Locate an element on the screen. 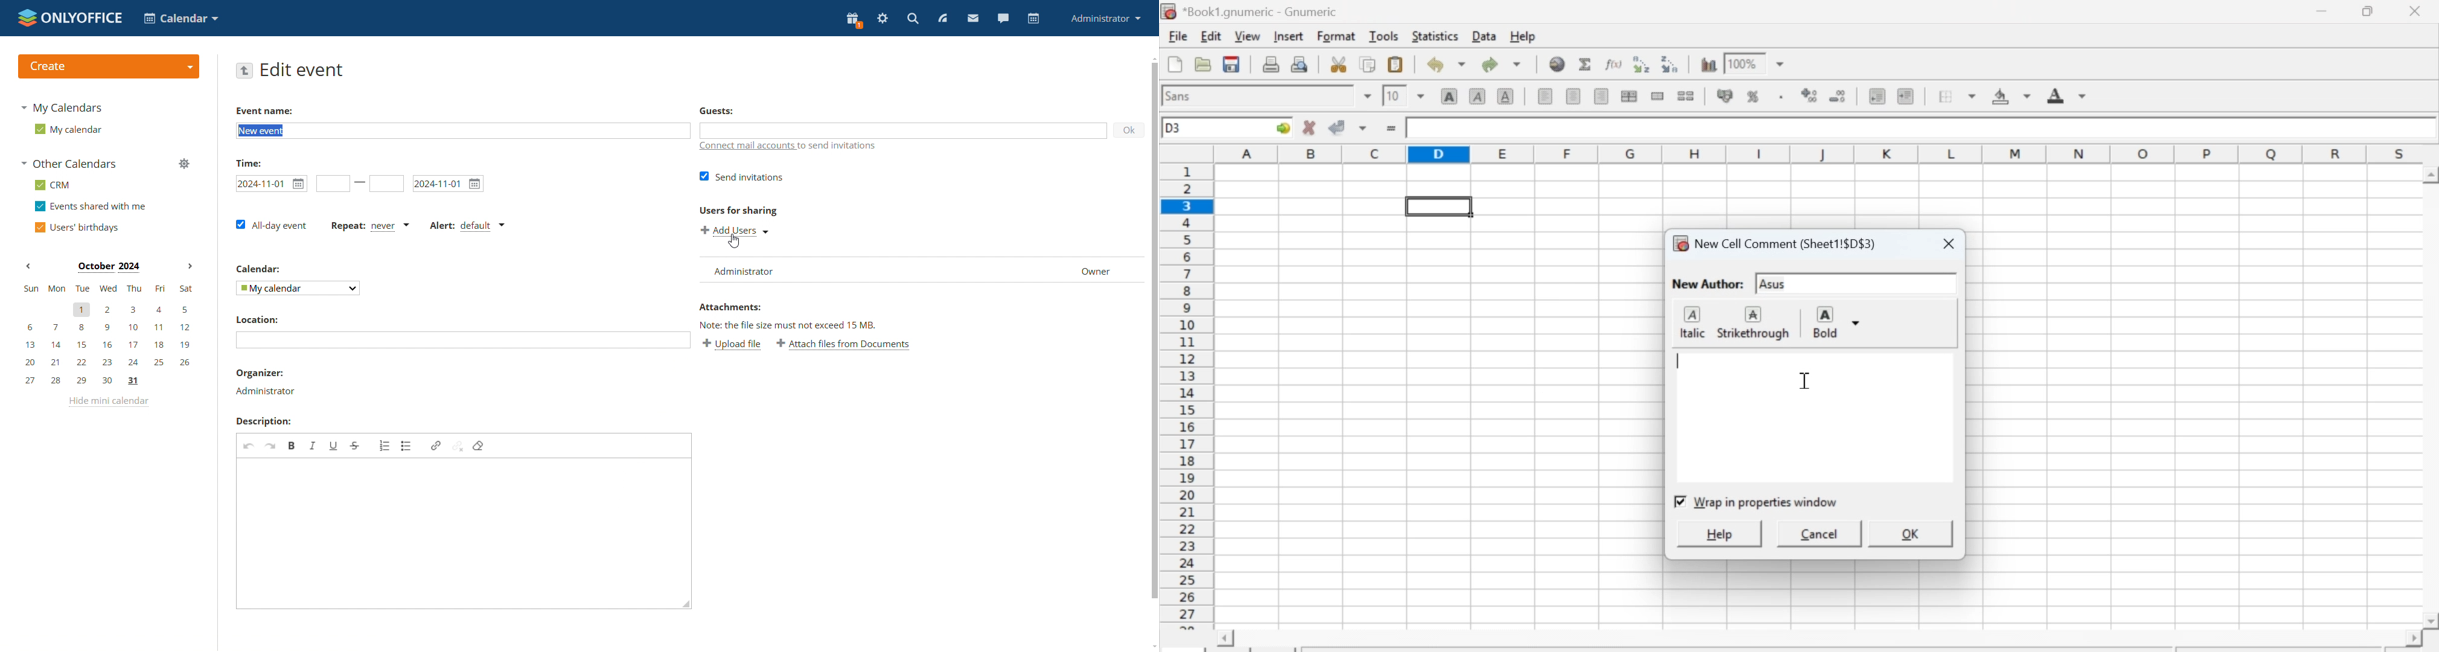 The width and height of the screenshot is (2464, 672). Foreground is located at coordinates (2067, 97).